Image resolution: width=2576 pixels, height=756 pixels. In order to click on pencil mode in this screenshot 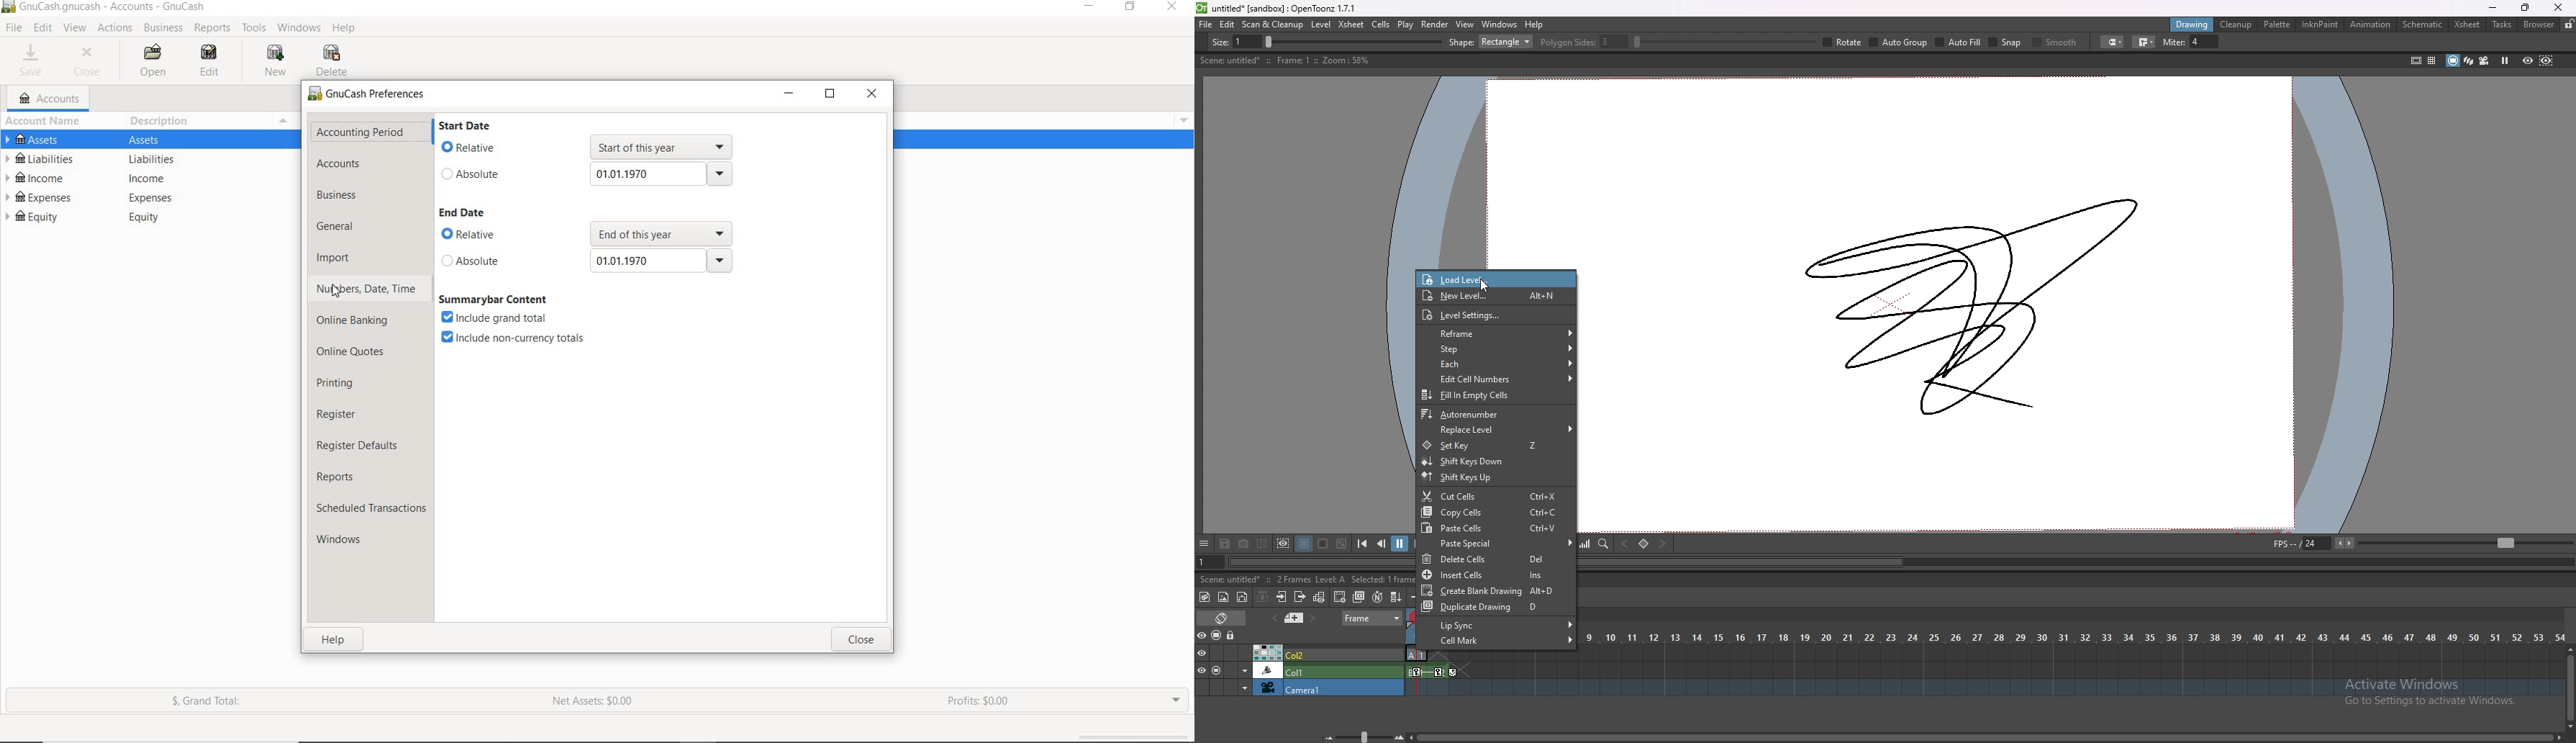, I will do `click(2246, 42)`.